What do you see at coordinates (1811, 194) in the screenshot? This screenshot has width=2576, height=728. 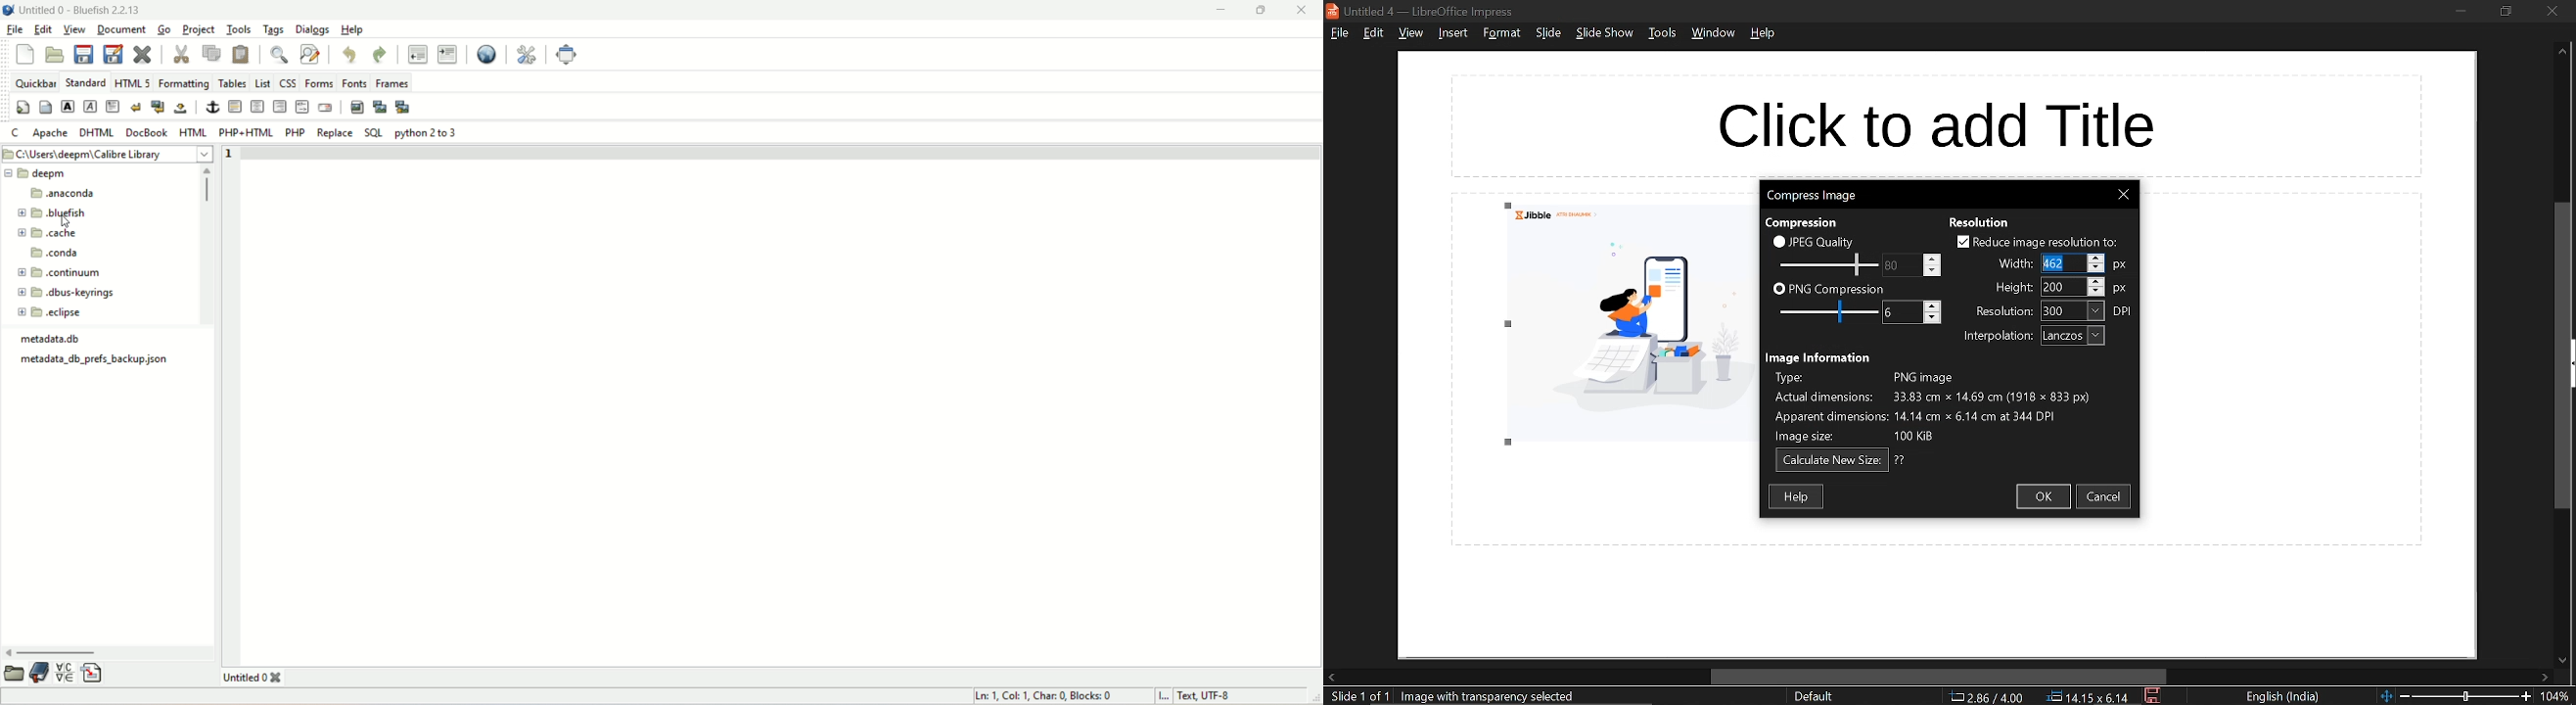 I see `current window` at bounding box center [1811, 194].